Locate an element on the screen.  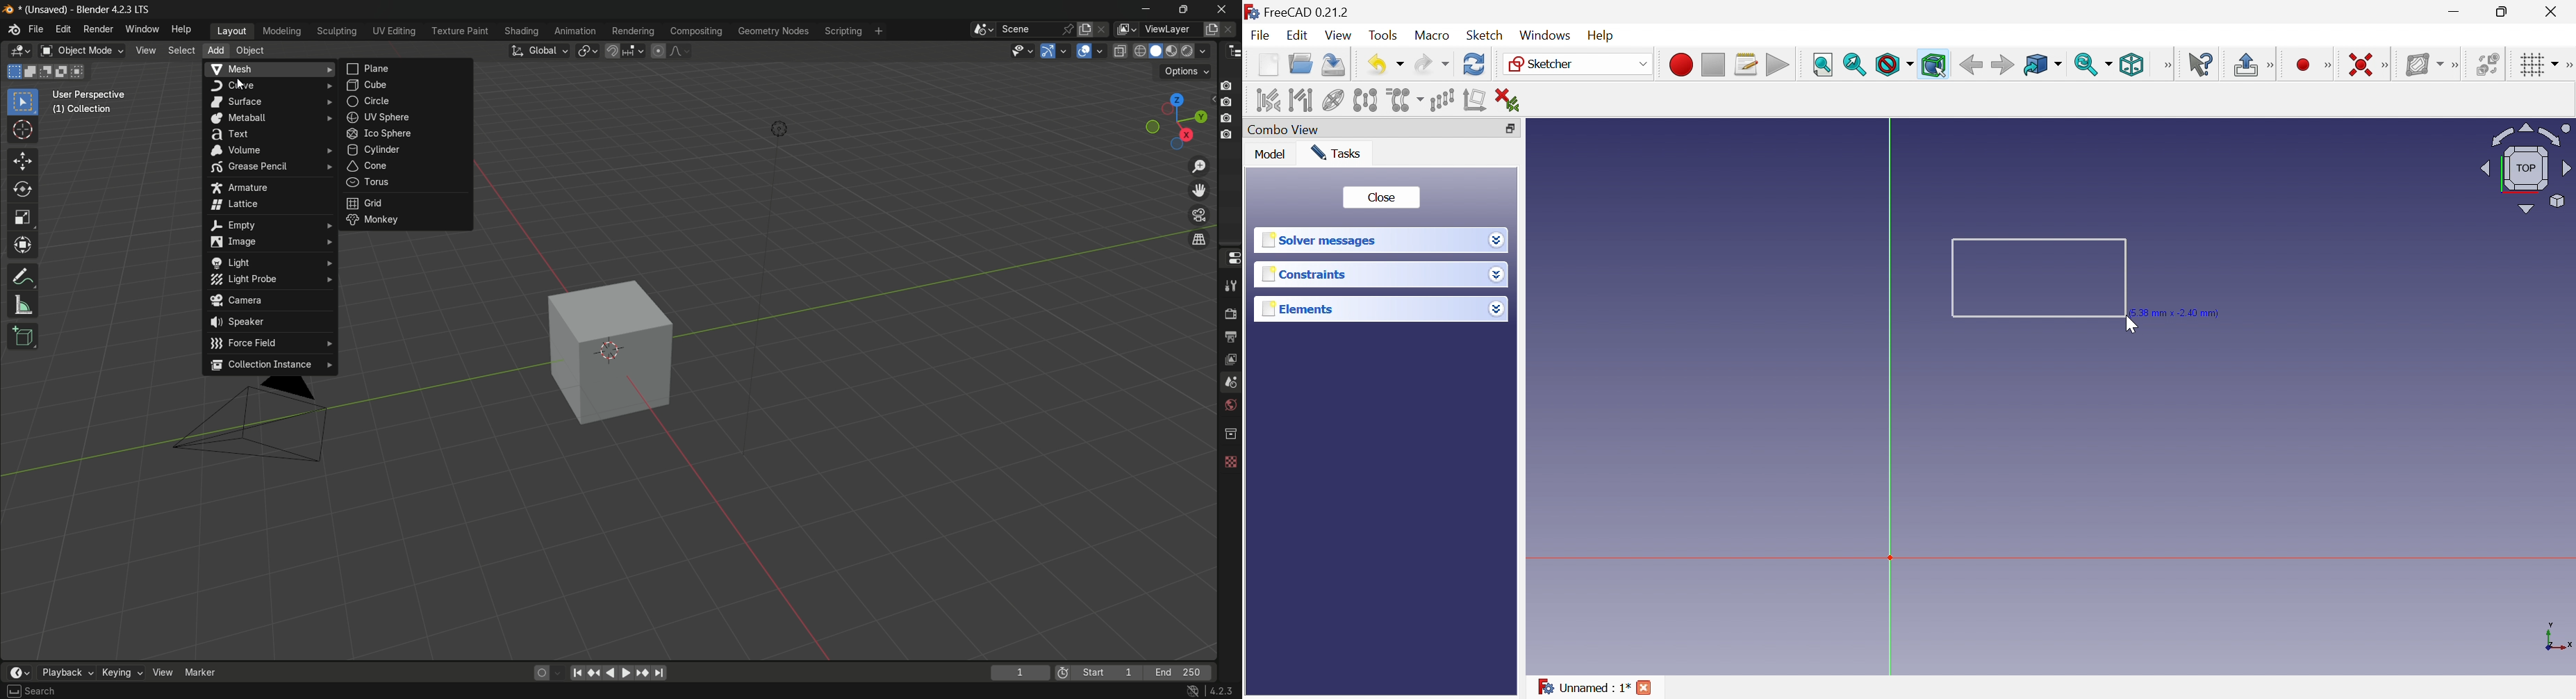
view layer name is located at coordinates (1171, 30).